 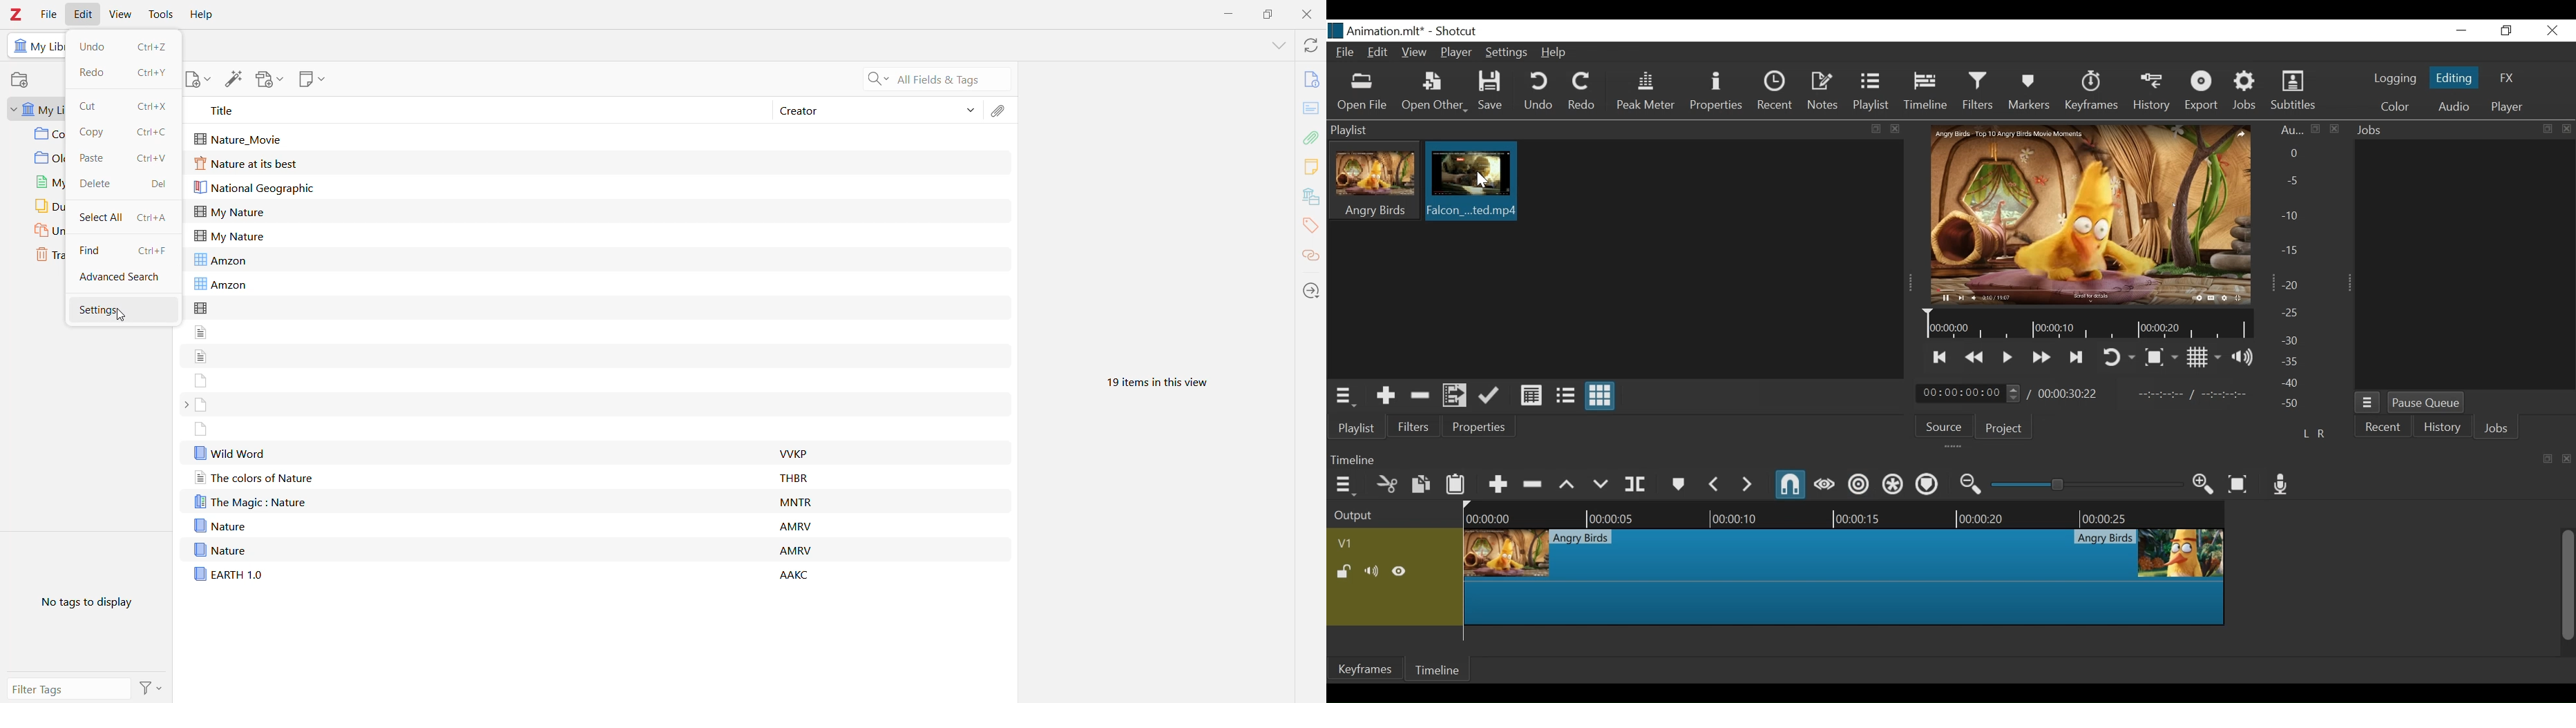 I want to click on Append, so click(x=1498, y=482).